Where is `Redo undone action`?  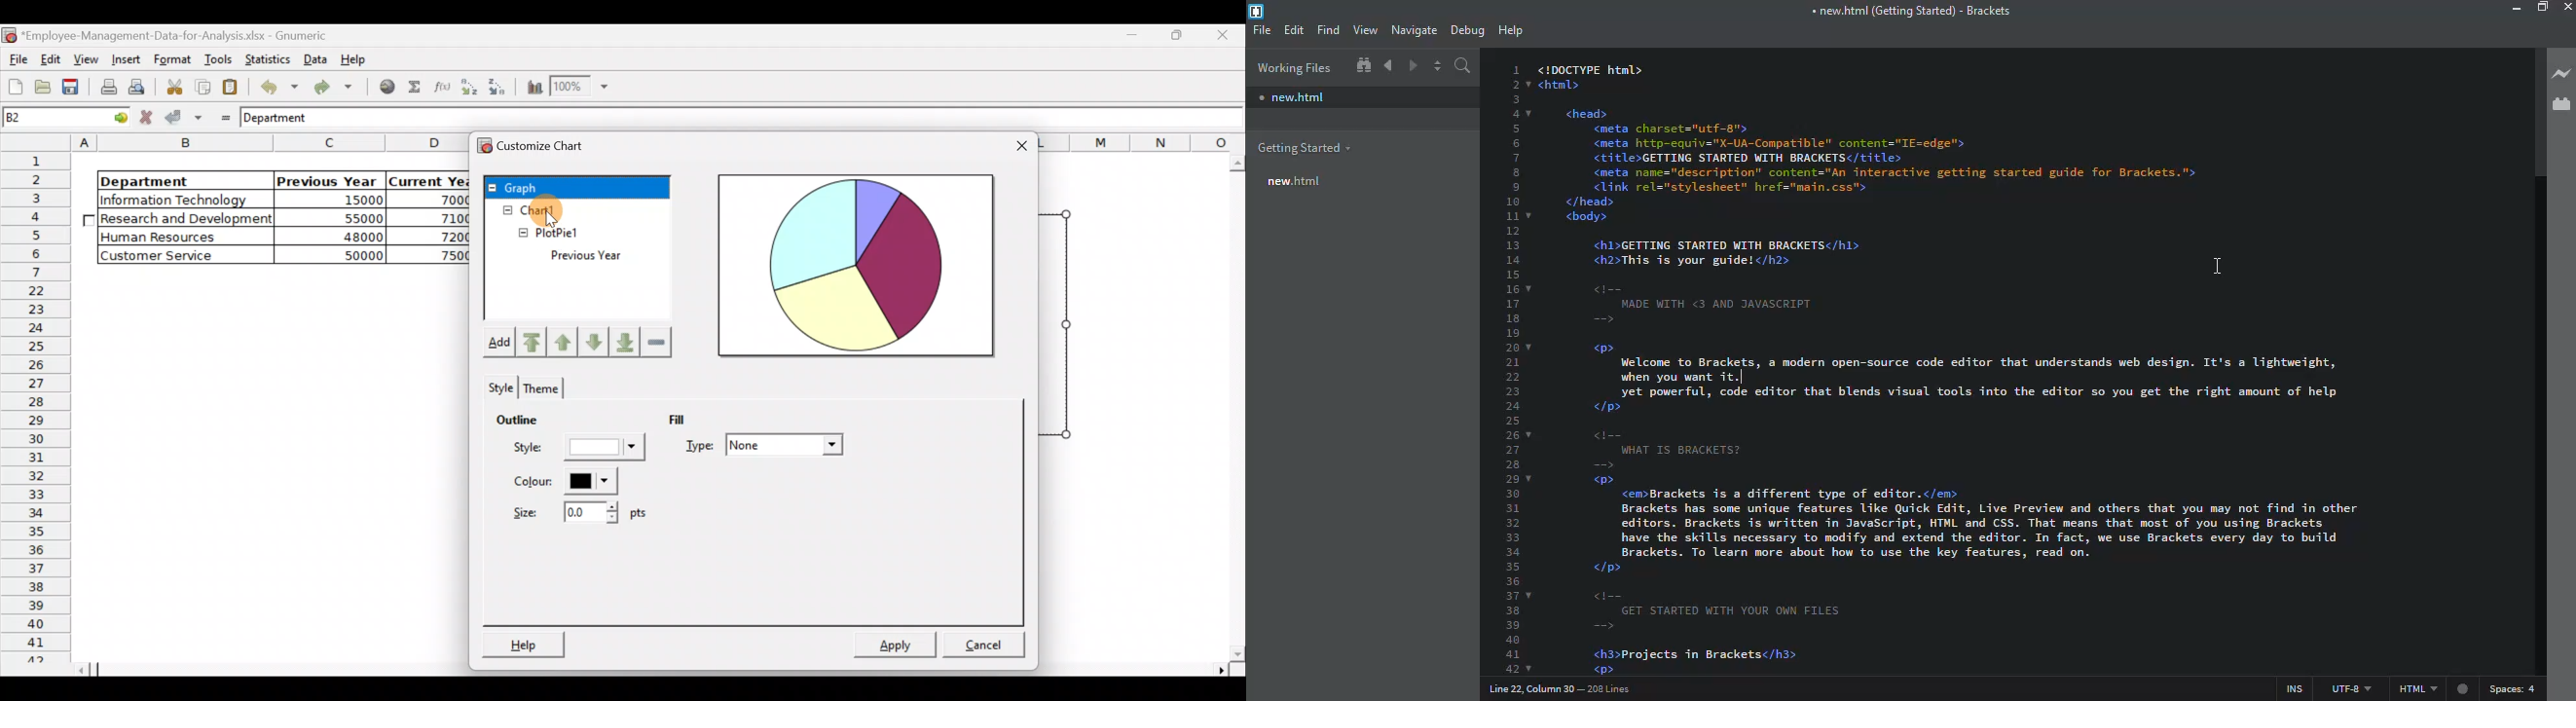 Redo undone action is located at coordinates (337, 87).